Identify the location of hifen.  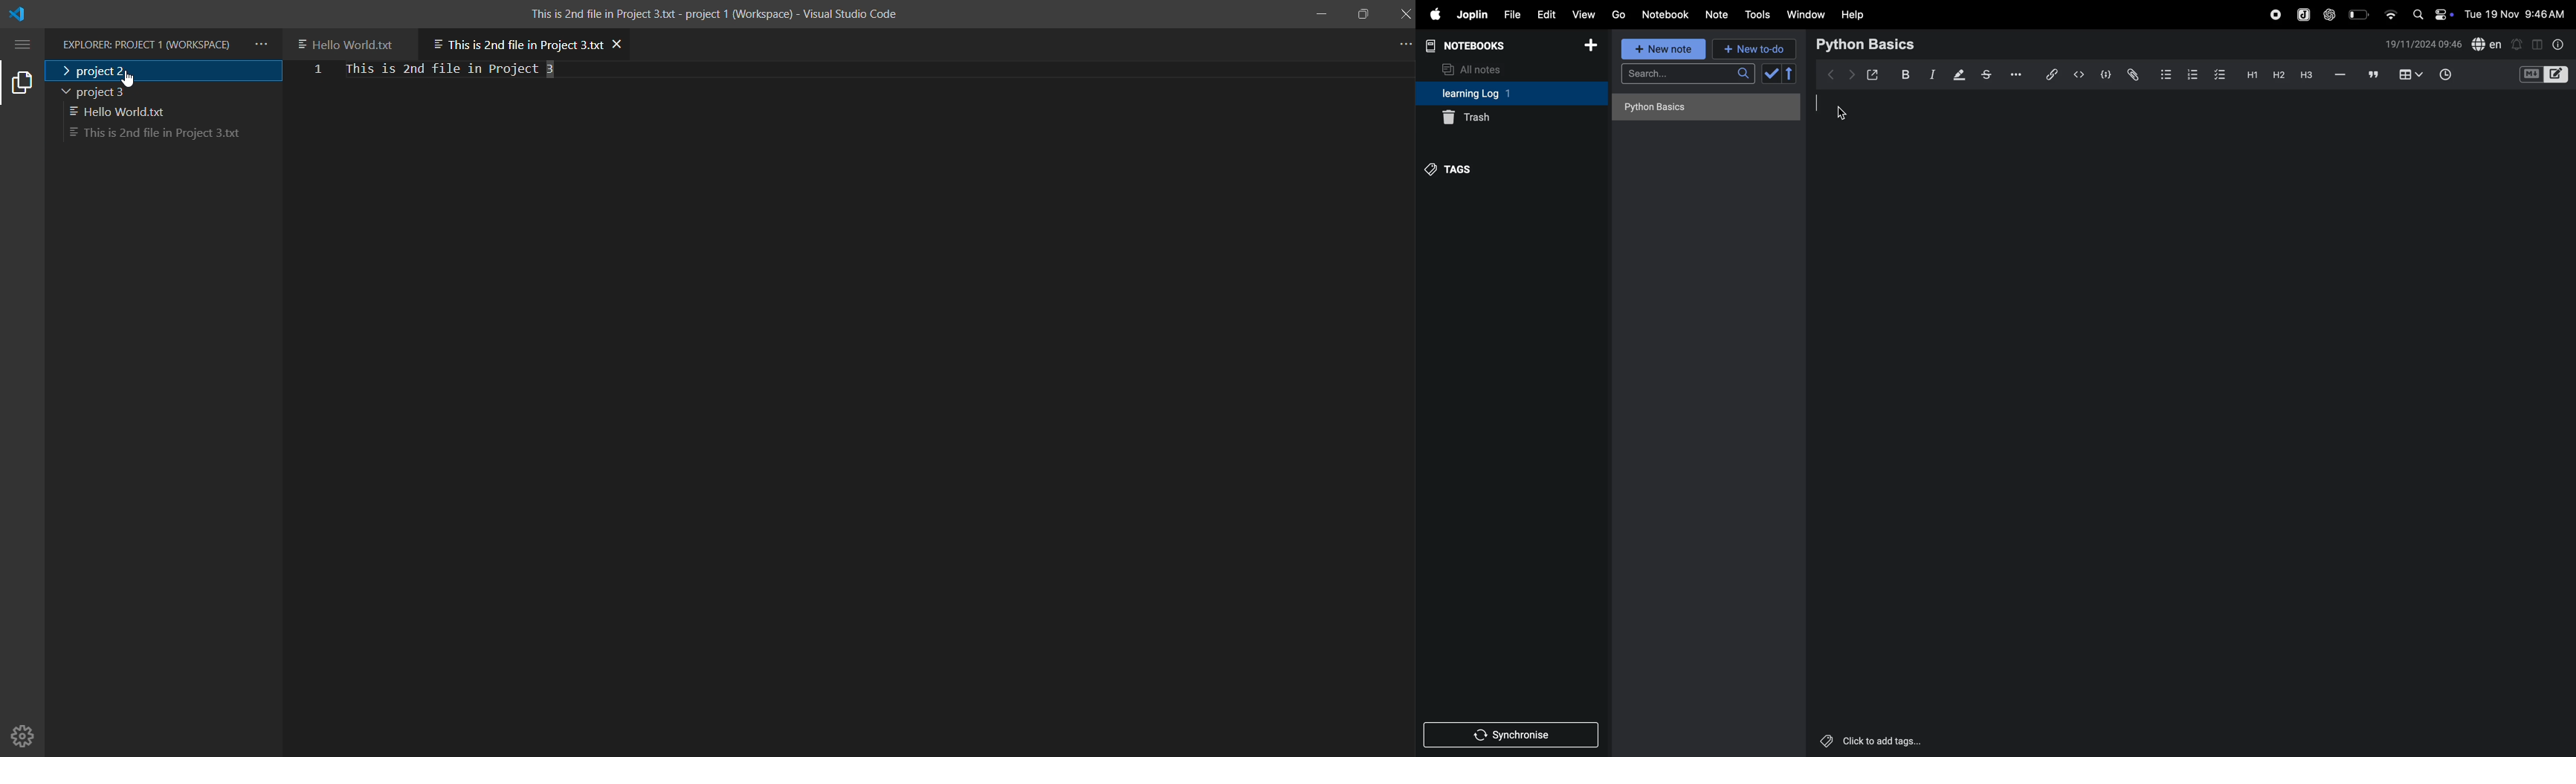
(2341, 75).